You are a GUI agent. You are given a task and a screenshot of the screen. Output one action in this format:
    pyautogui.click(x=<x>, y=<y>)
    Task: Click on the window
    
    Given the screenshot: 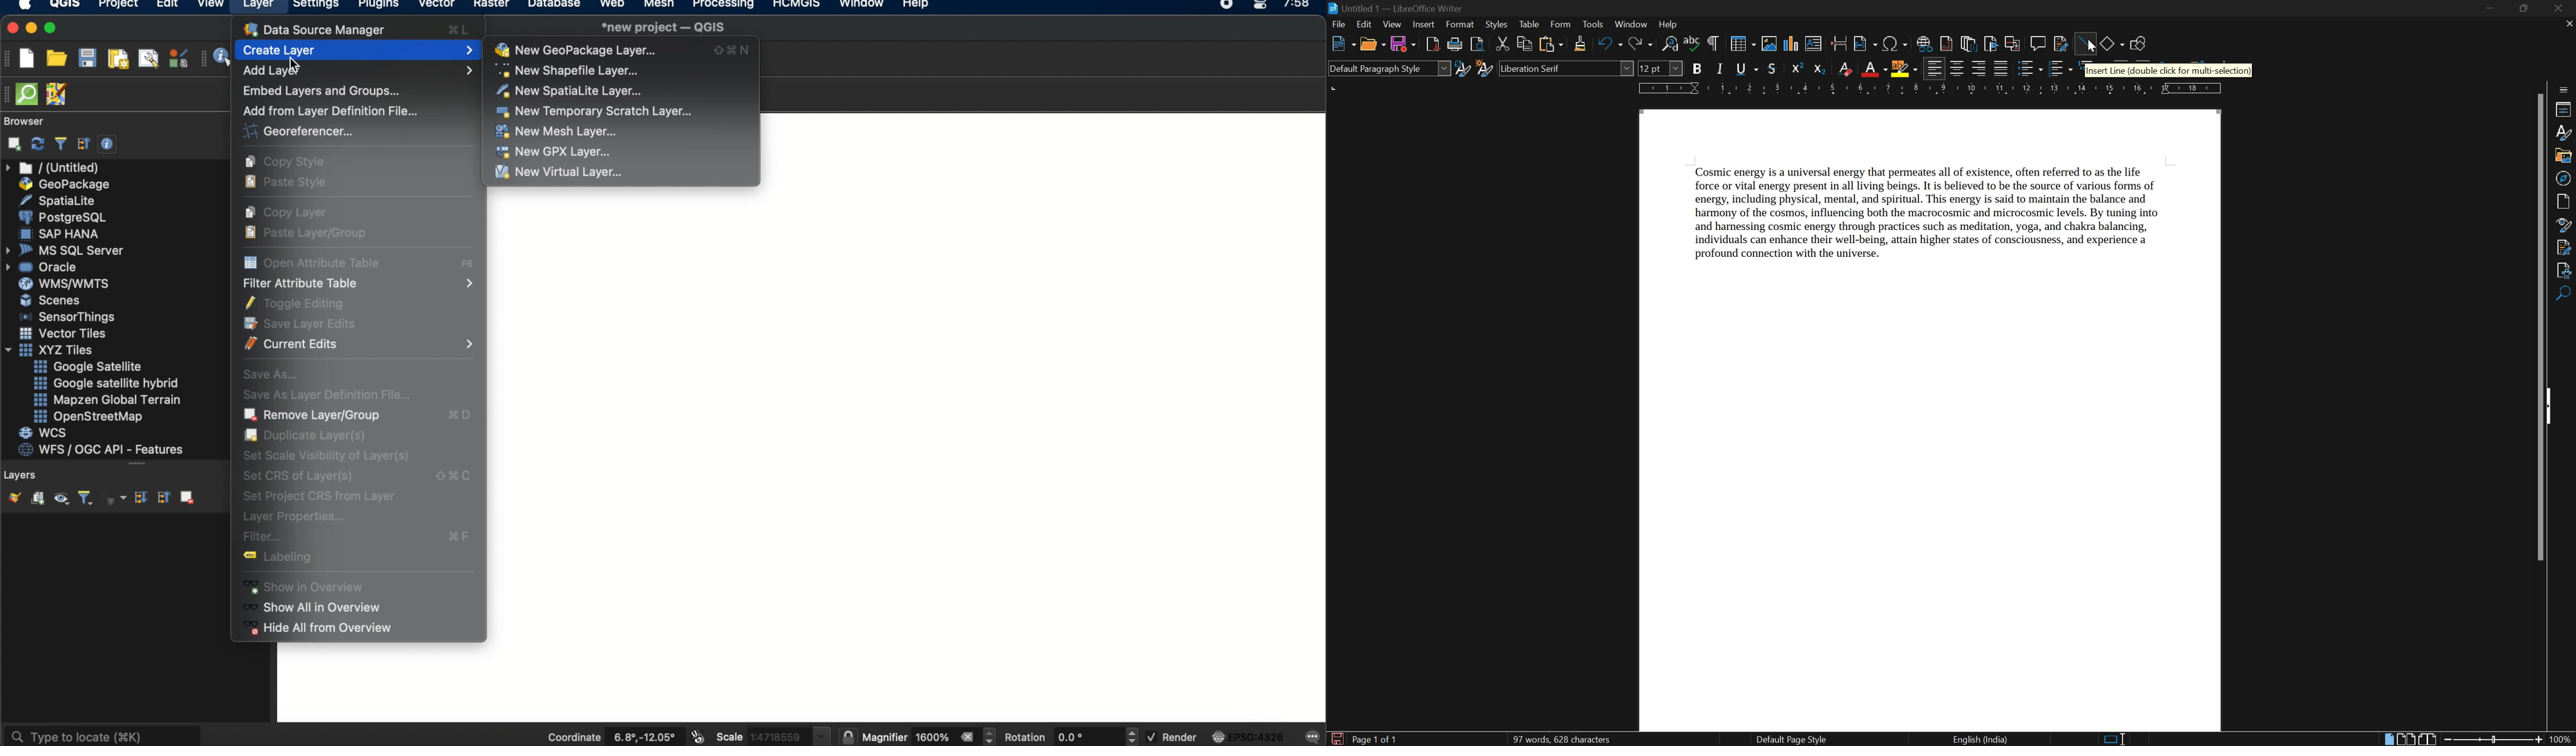 What is the action you would take?
    pyautogui.click(x=864, y=6)
    